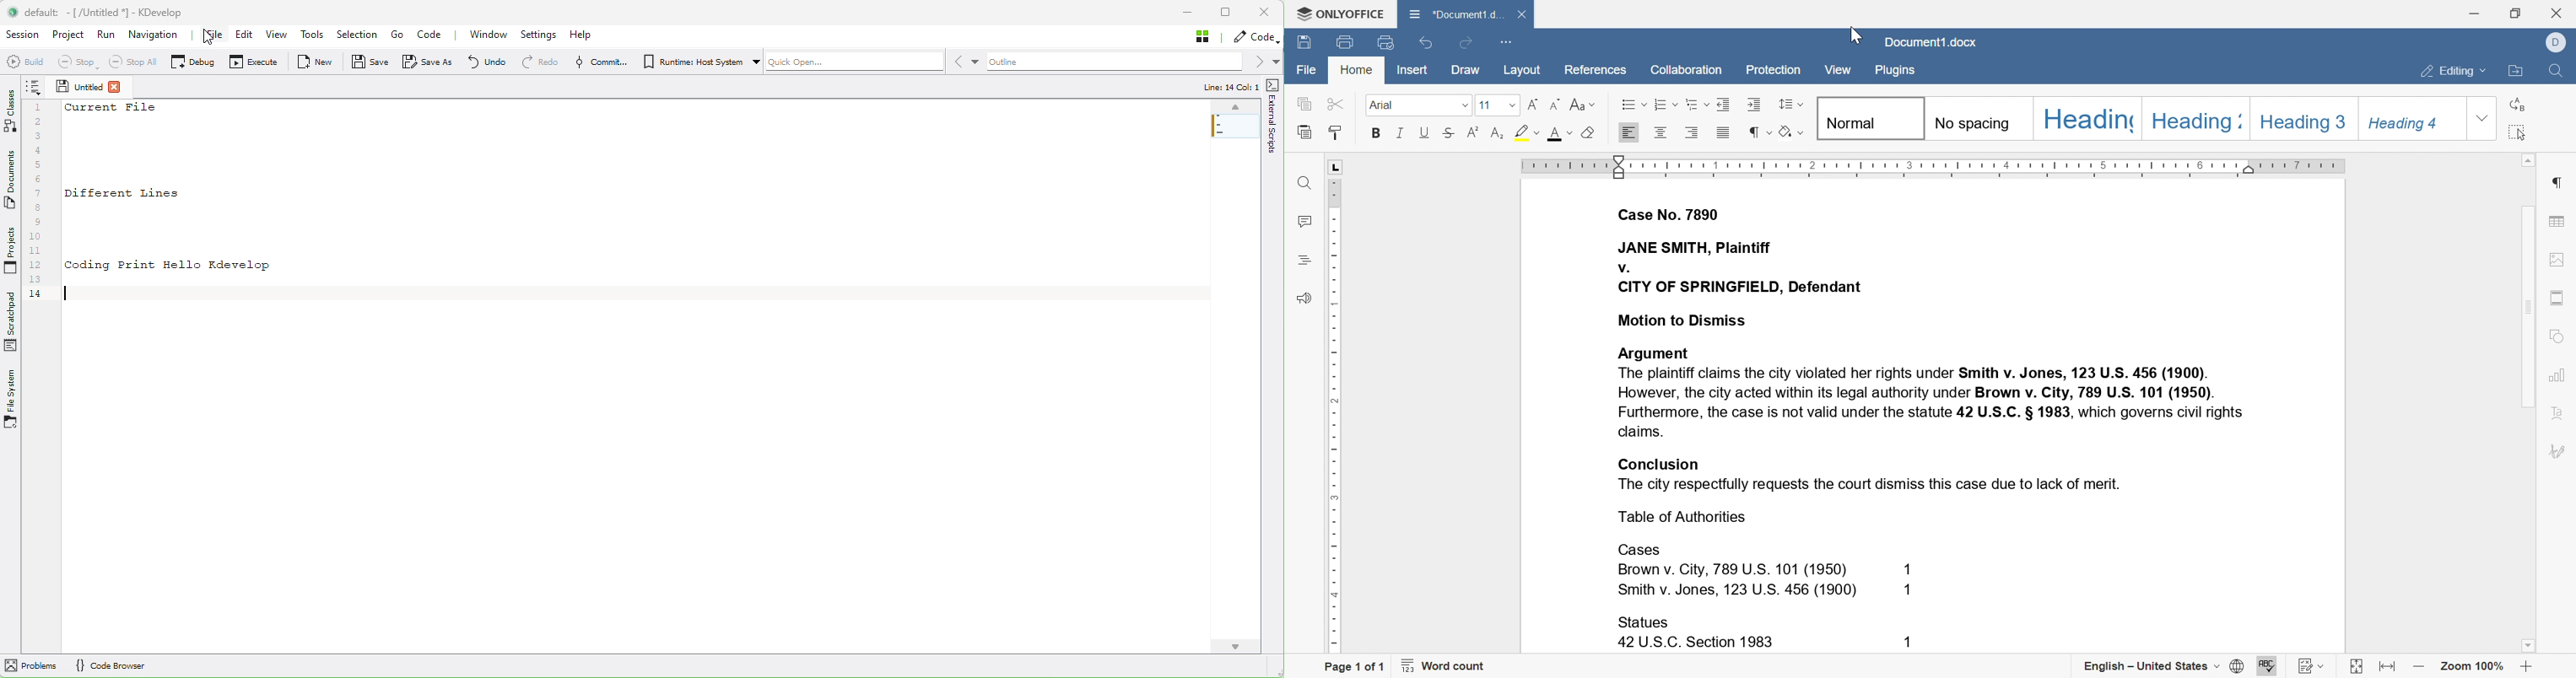  What do you see at coordinates (1558, 135) in the screenshot?
I see `font` at bounding box center [1558, 135].